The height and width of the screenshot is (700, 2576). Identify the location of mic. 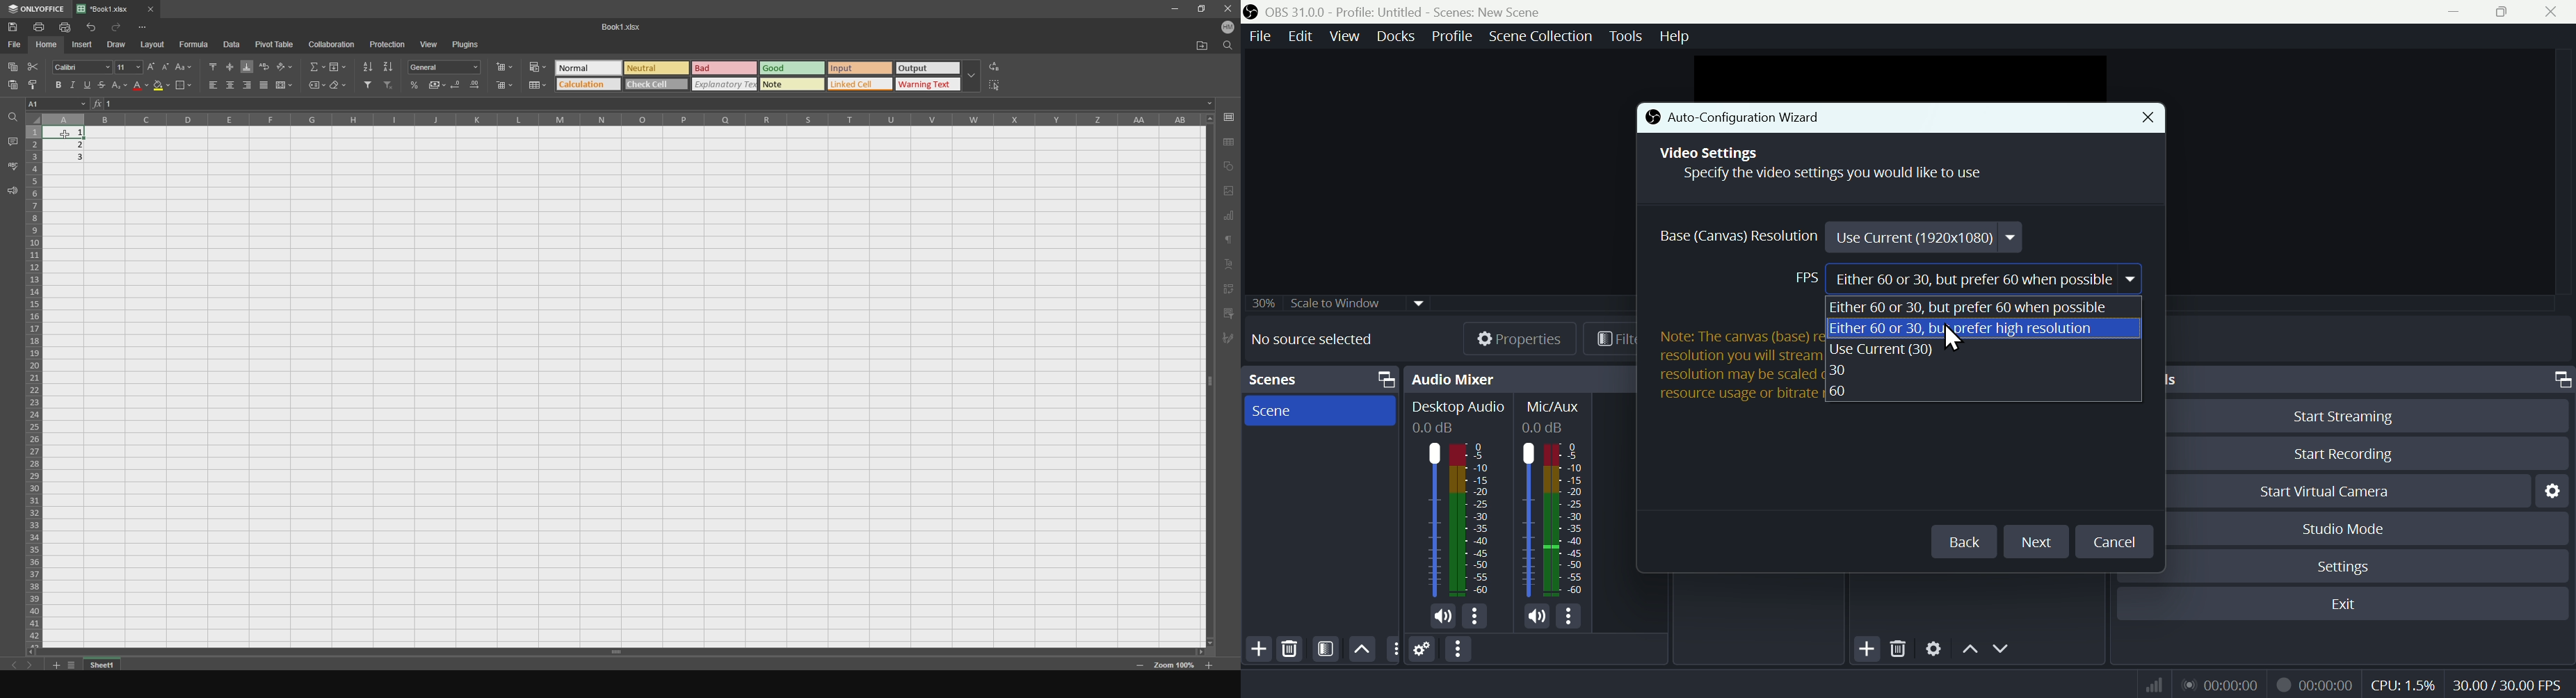
(1443, 617).